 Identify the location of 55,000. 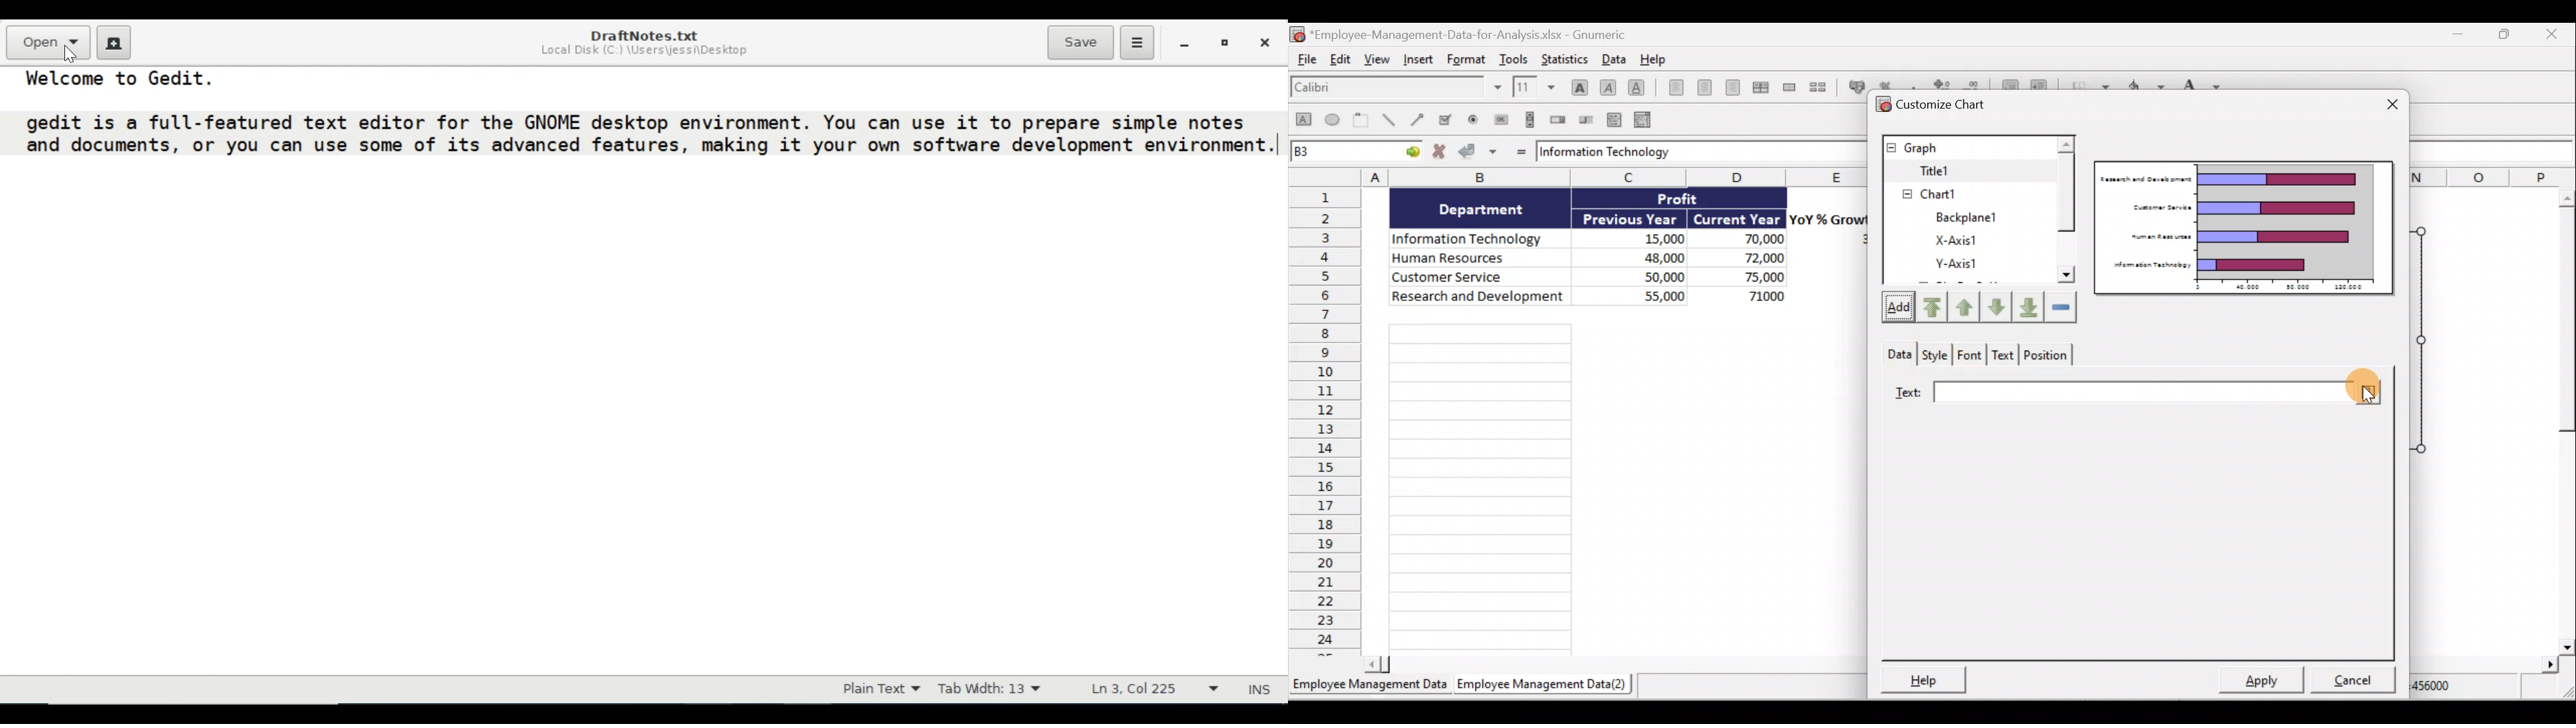
(1647, 295).